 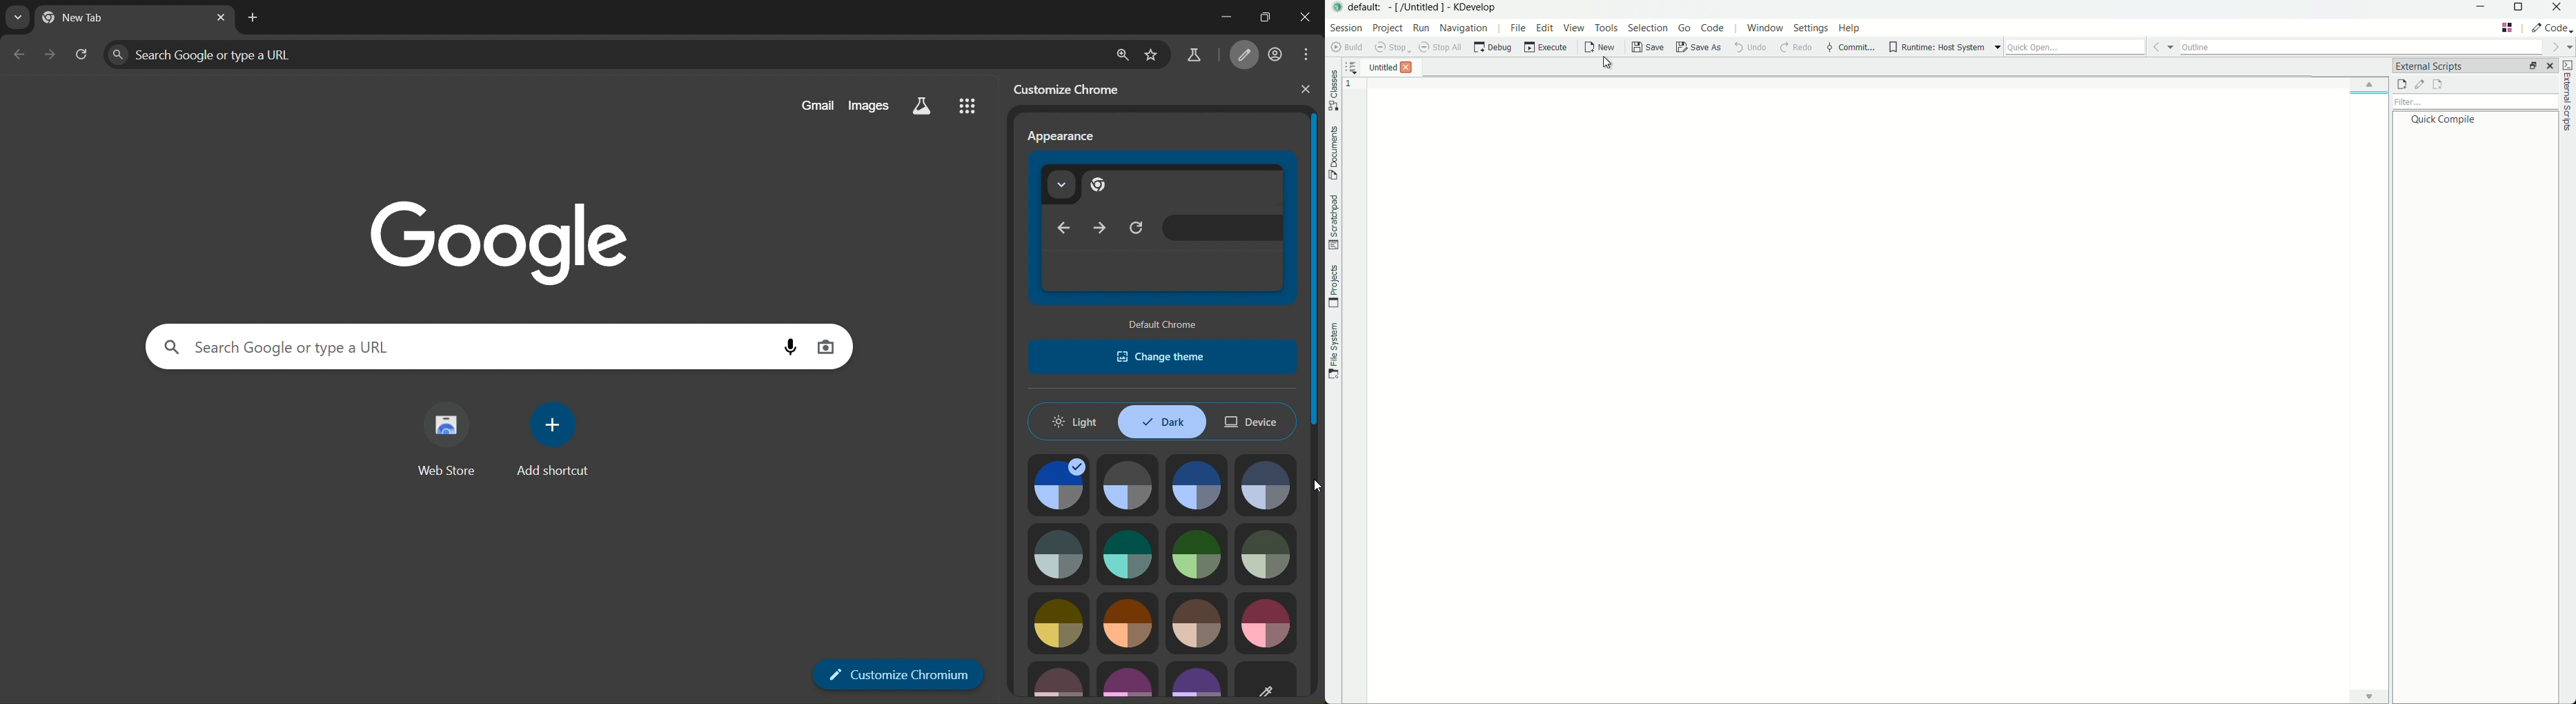 I want to click on minimize, so click(x=1211, y=18).